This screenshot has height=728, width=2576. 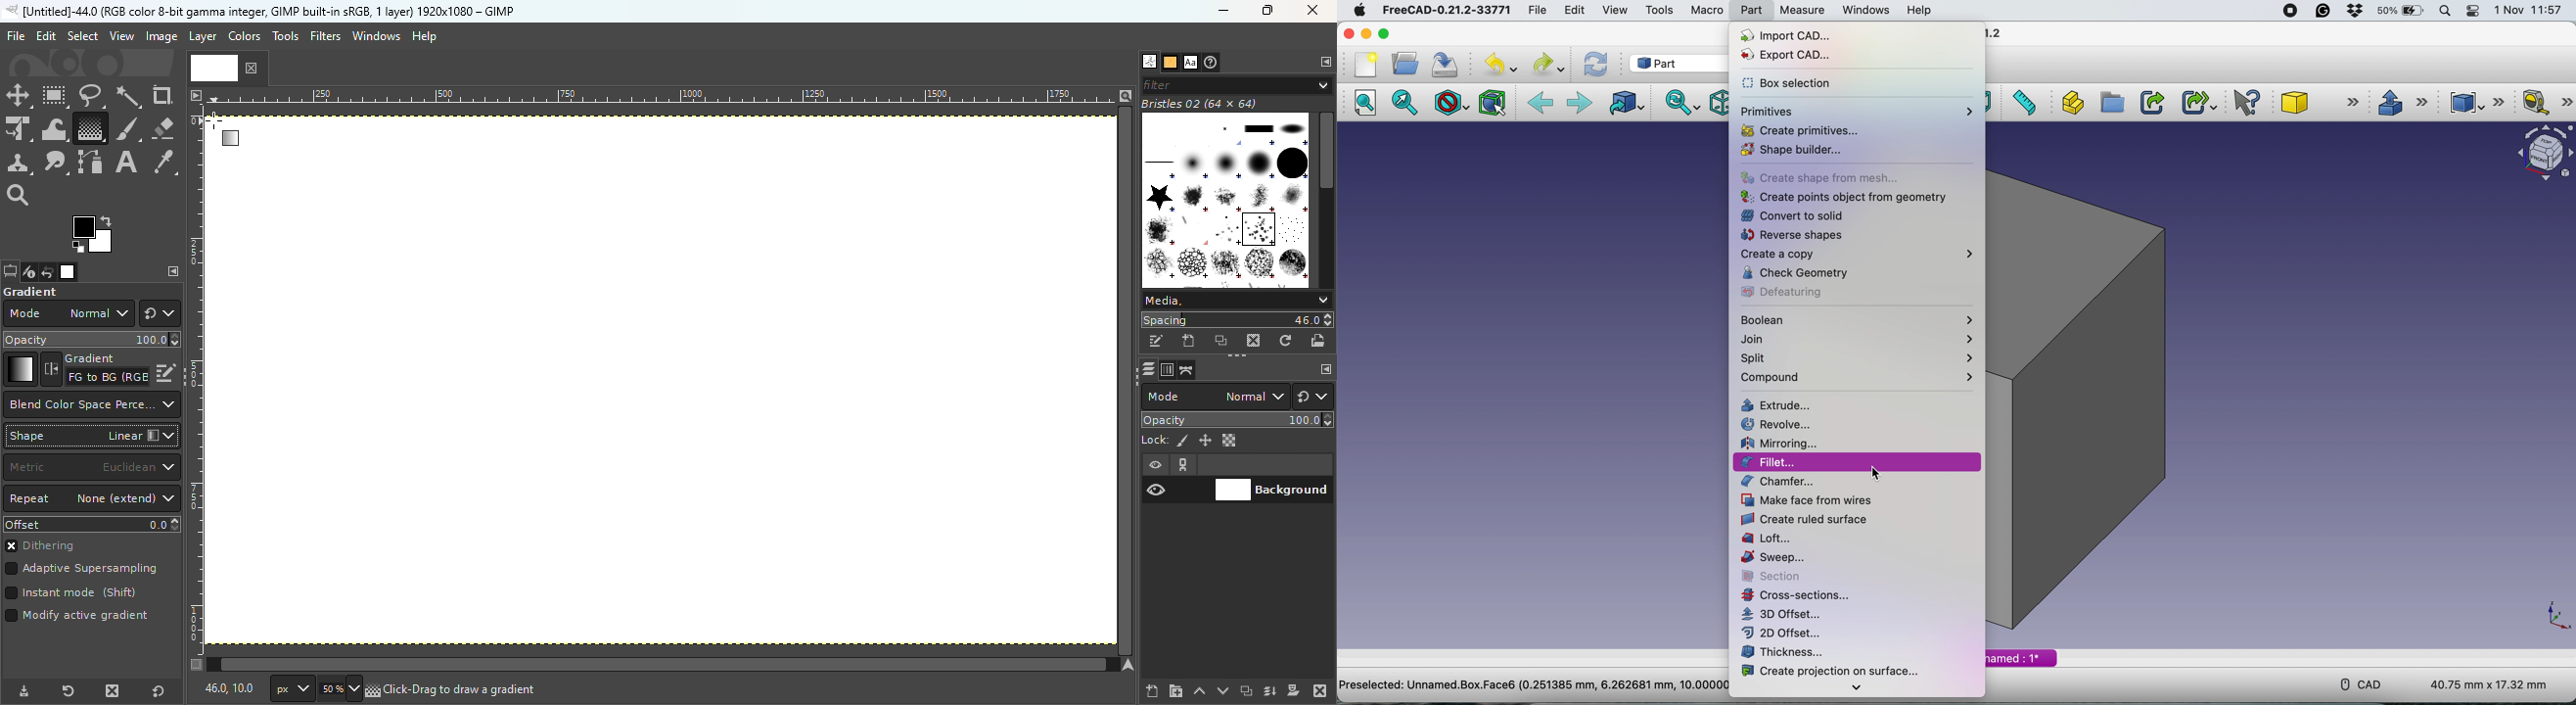 What do you see at coordinates (1794, 236) in the screenshot?
I see `reverse shapes` at bounding box center [1794, 236].